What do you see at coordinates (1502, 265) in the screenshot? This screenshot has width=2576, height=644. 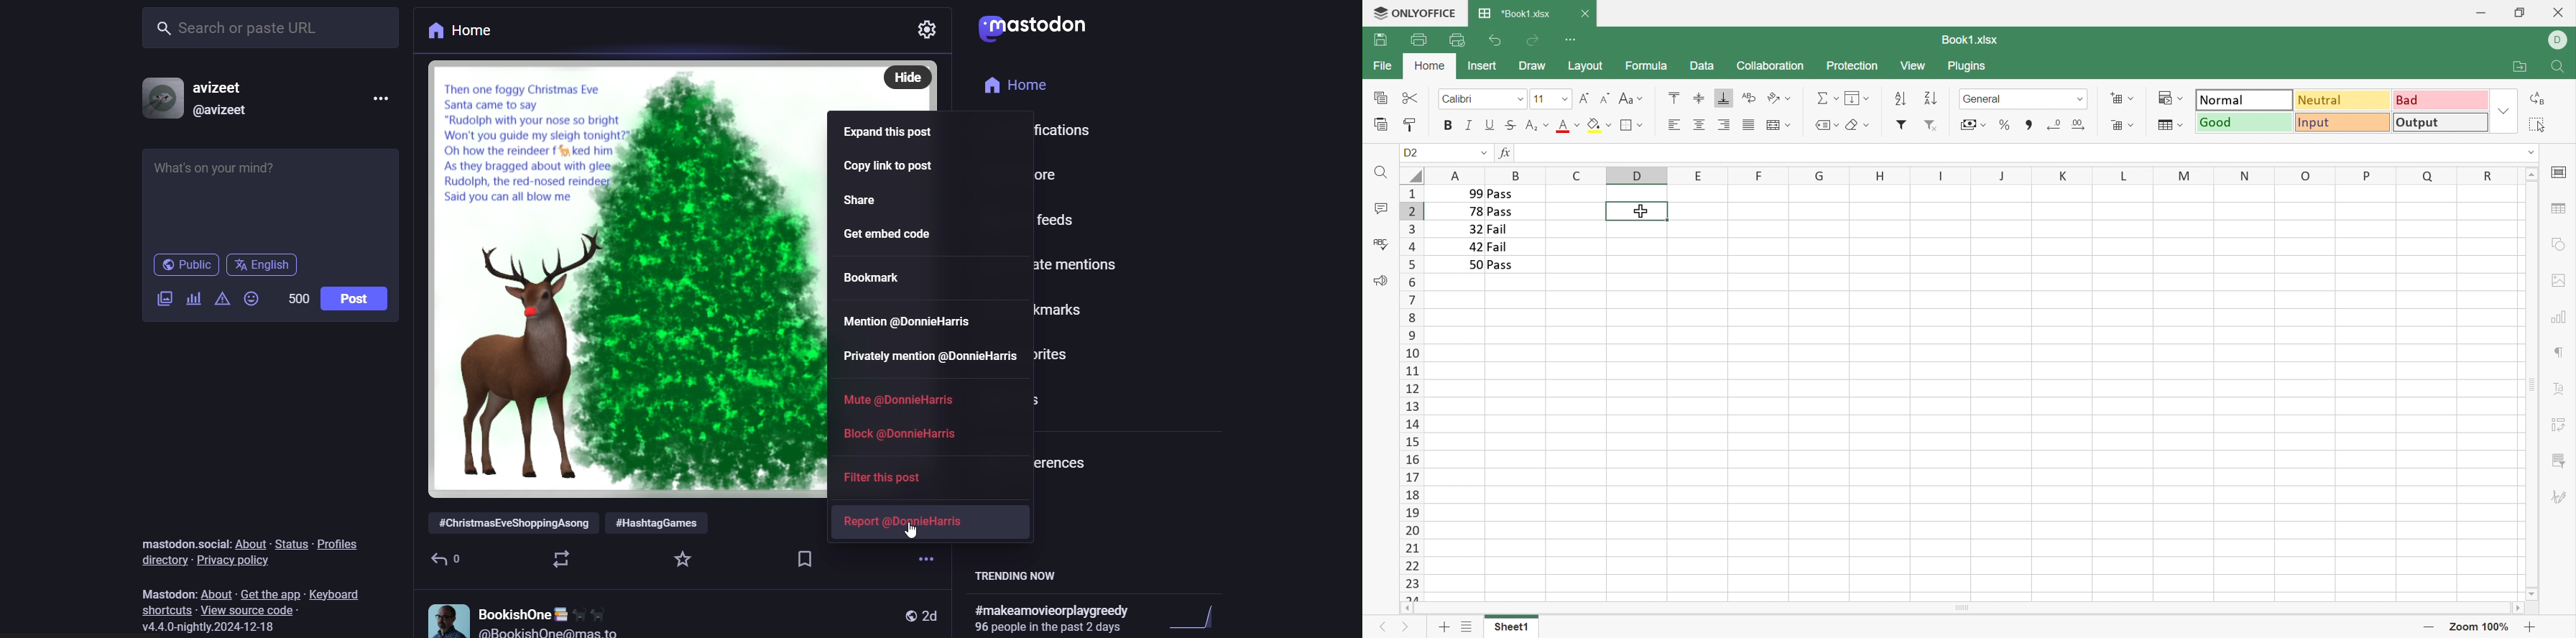 I see `Pass` at bounding box center [1502, 265].